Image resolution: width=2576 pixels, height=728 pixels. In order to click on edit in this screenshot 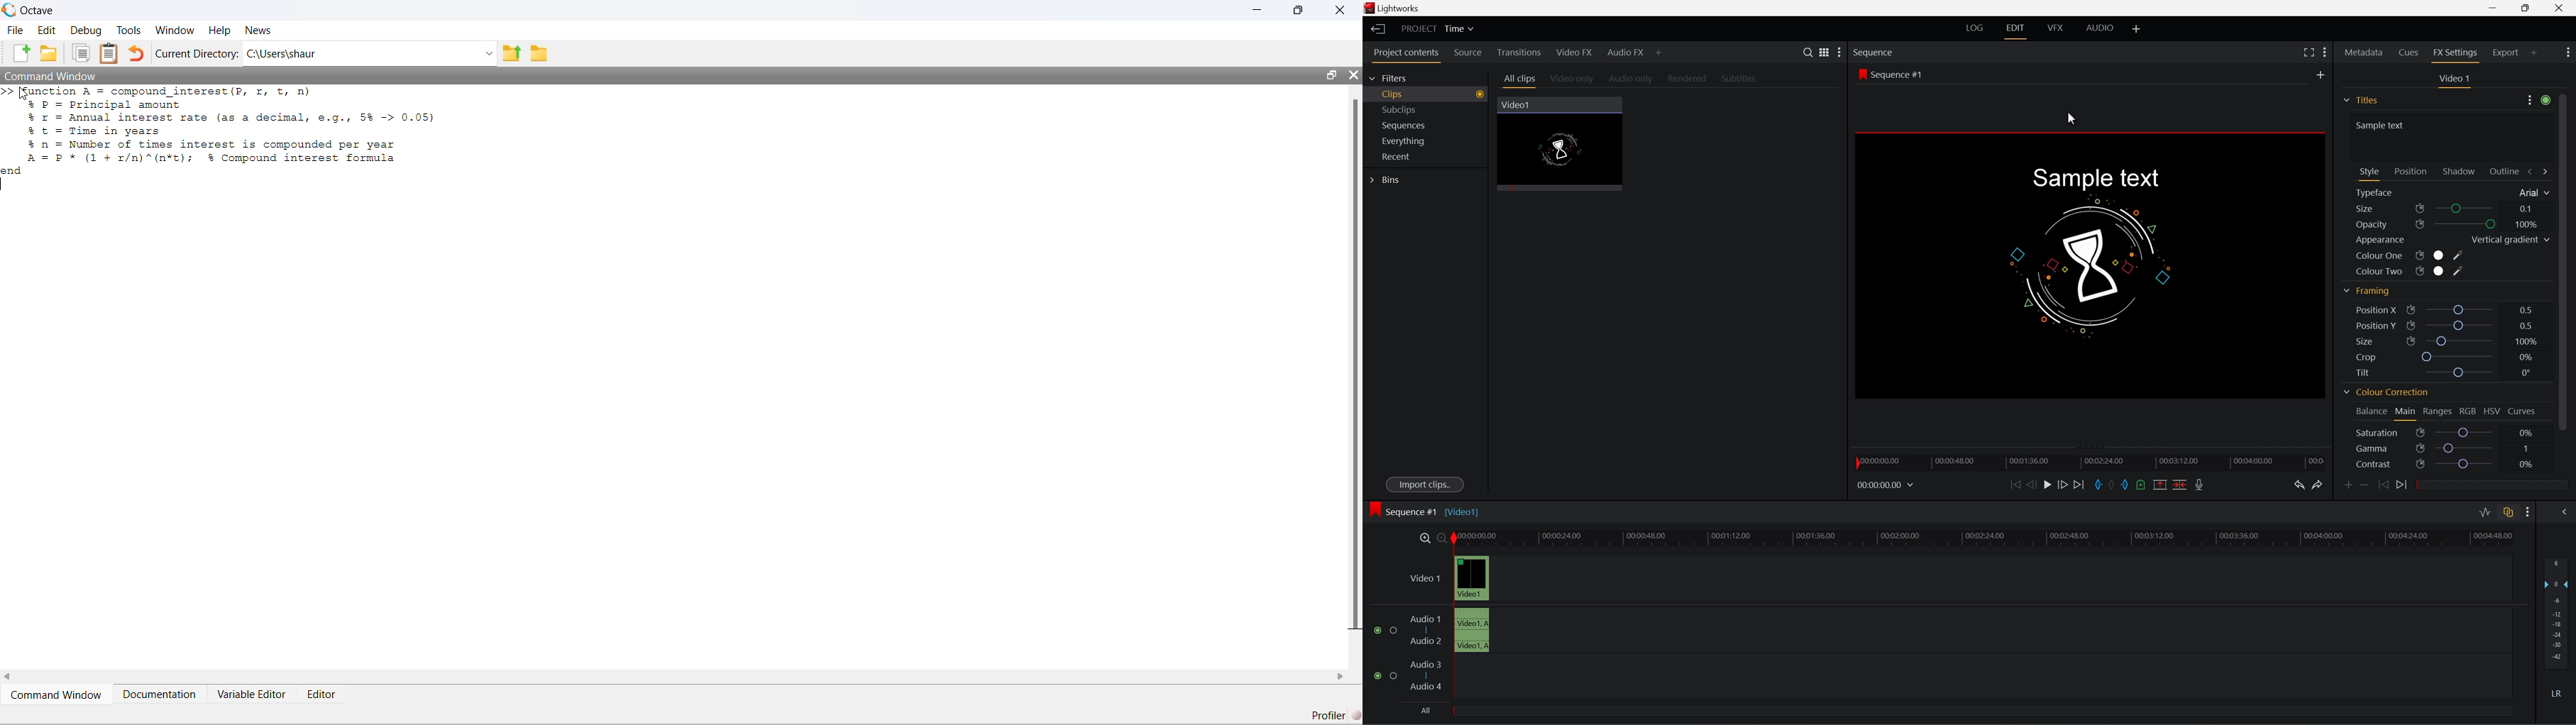, I will do `click(2015, 27)`.